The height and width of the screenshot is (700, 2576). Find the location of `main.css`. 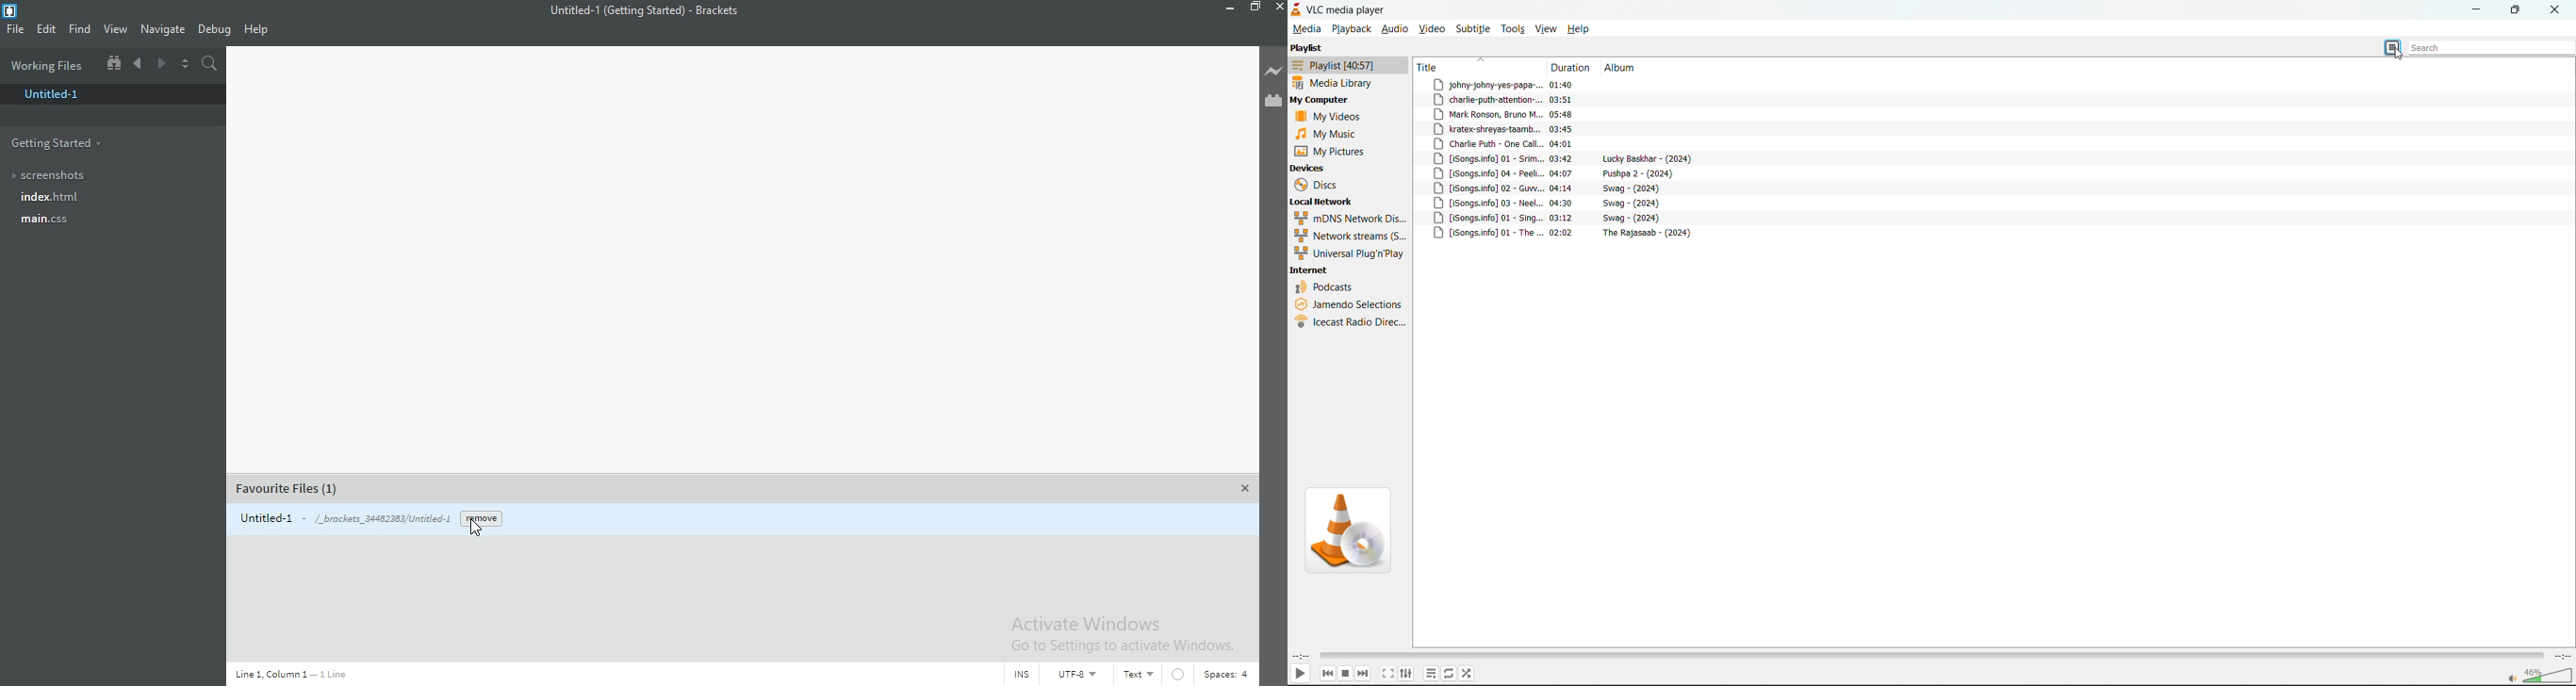

main.css is located at coordinates (79, 220).